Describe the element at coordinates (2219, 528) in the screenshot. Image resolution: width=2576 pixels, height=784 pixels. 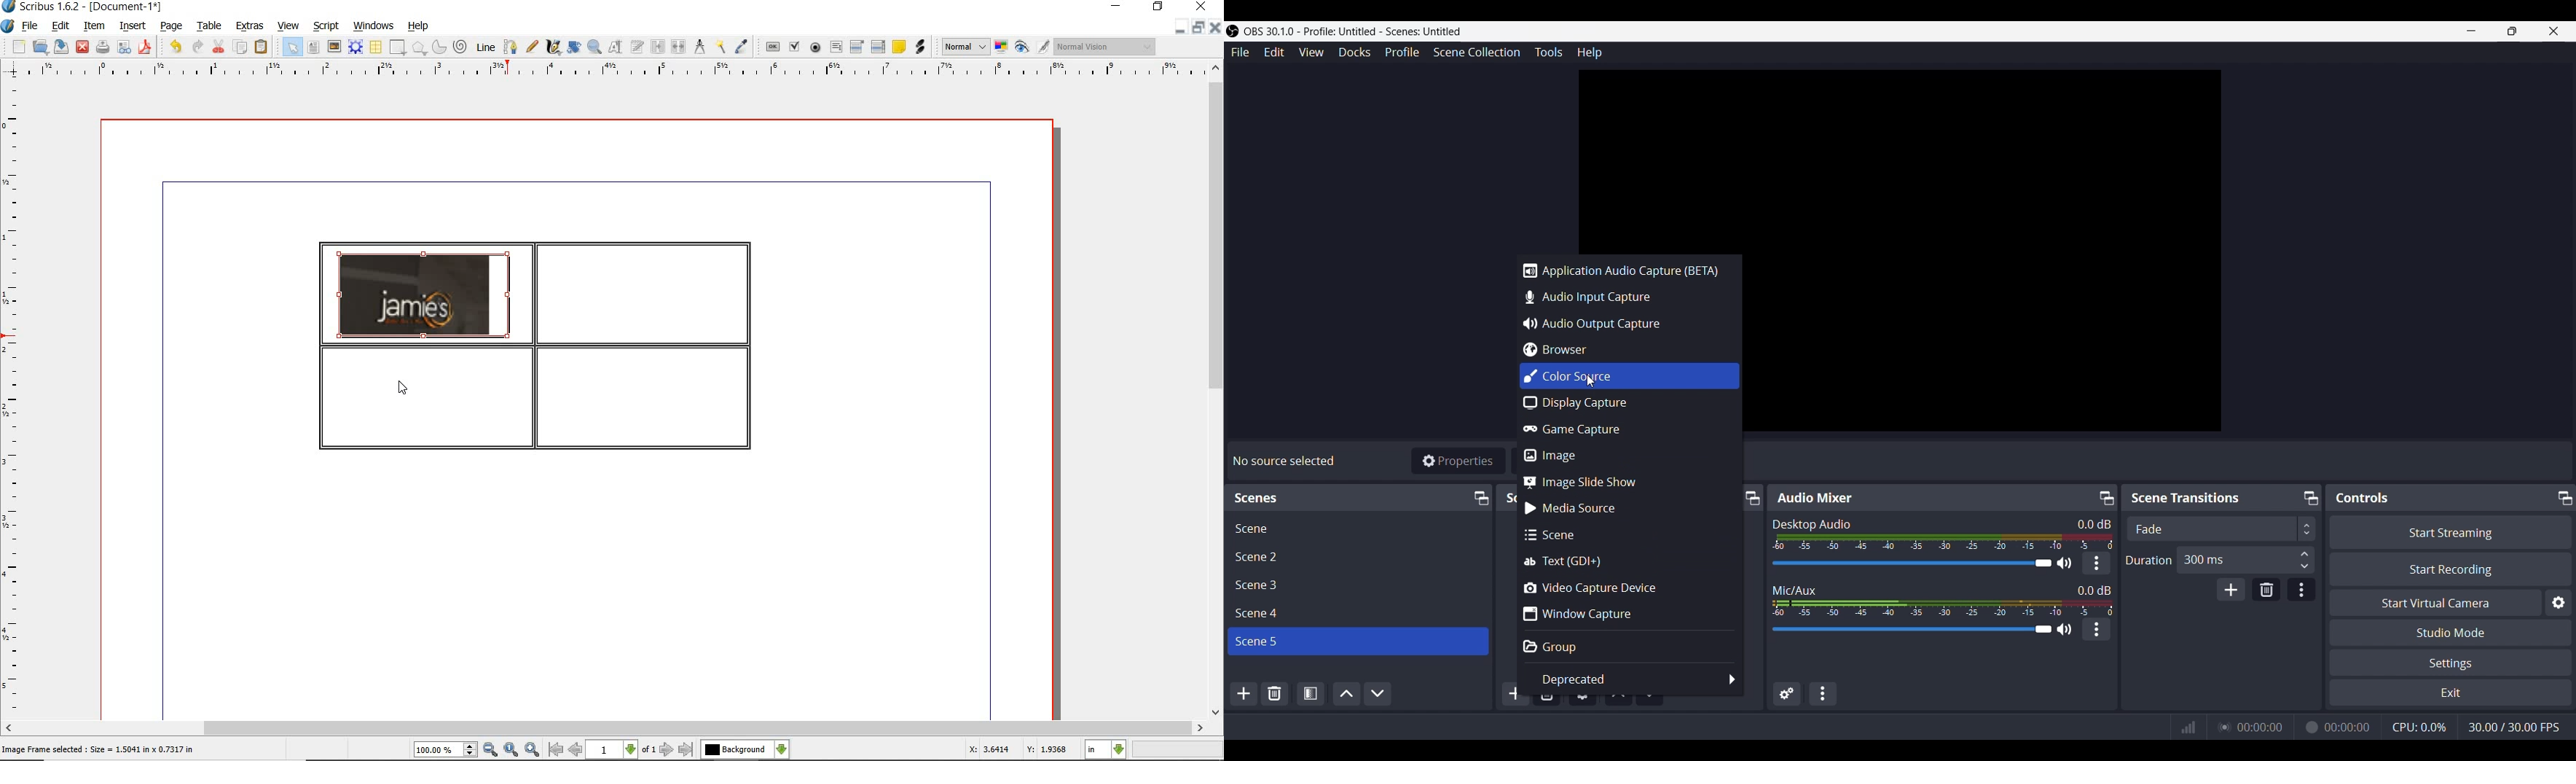
I see `Scene Transition adjuster` at that location.